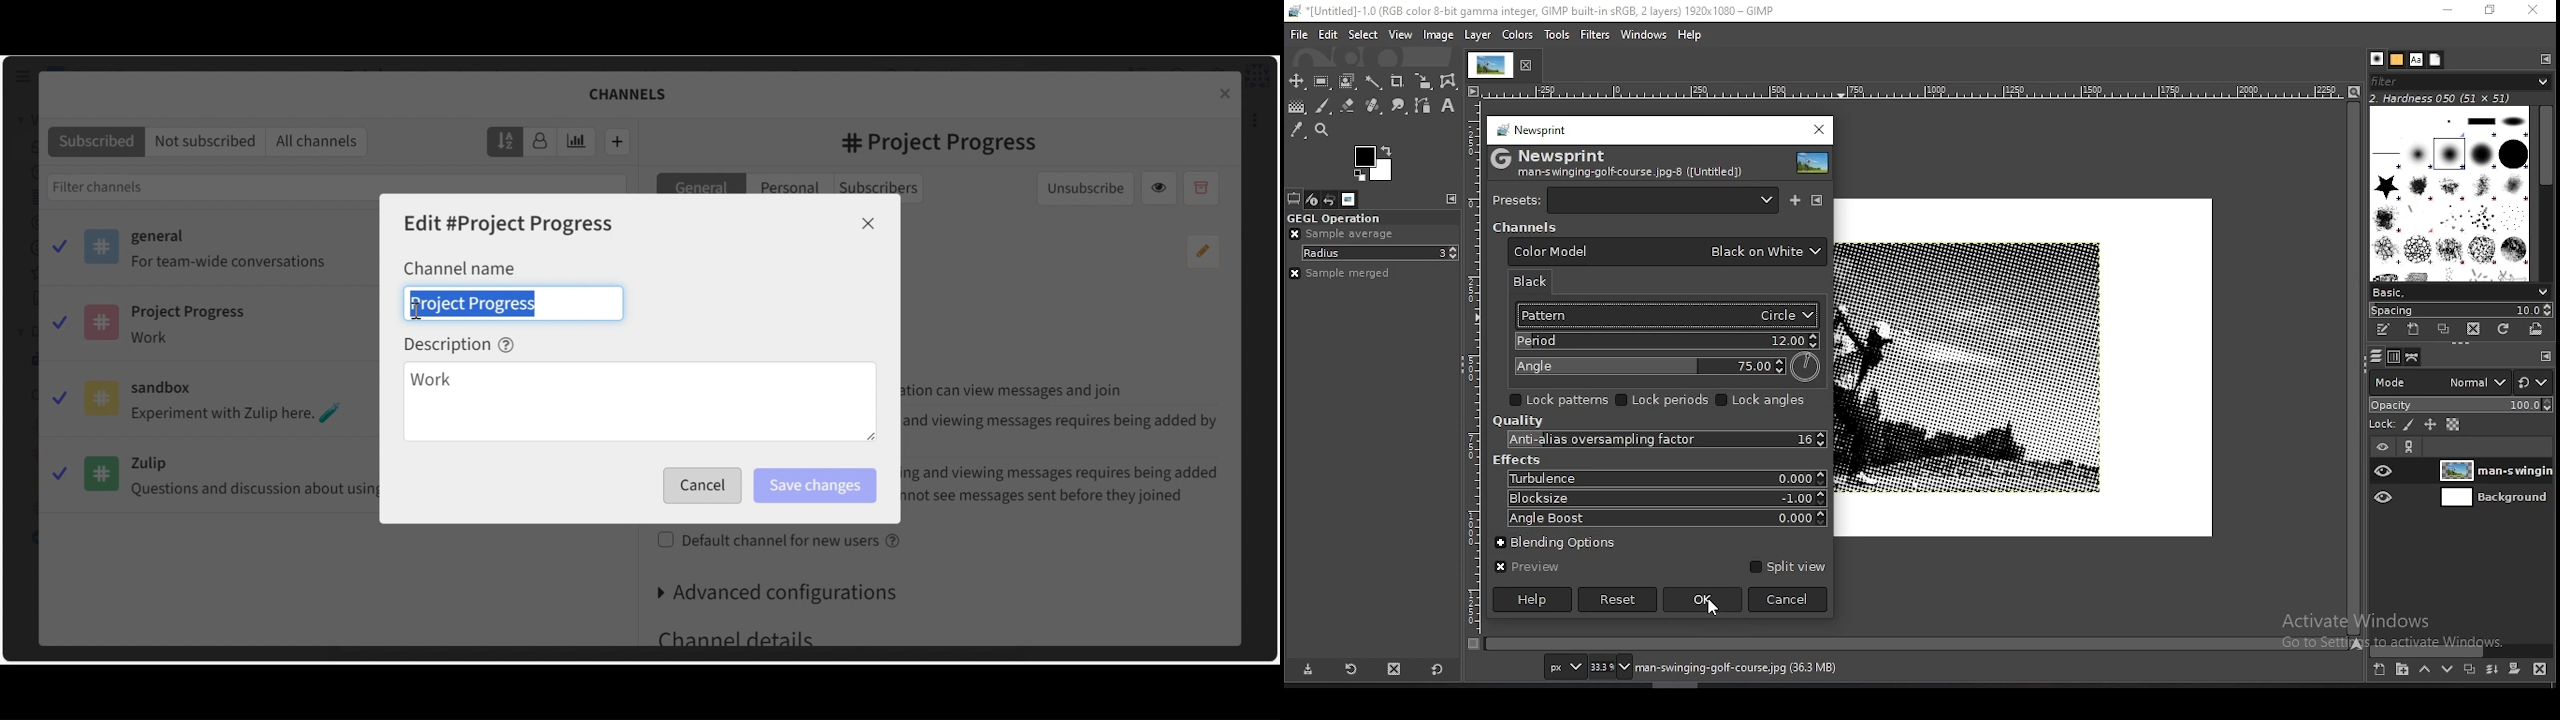 Image resolution: width=2576 pixels, height=728 pixels. What do you see at coordinates (2384, 331) in the screenshot?
I see `edit this brush` at bounding box center [2384, 331].